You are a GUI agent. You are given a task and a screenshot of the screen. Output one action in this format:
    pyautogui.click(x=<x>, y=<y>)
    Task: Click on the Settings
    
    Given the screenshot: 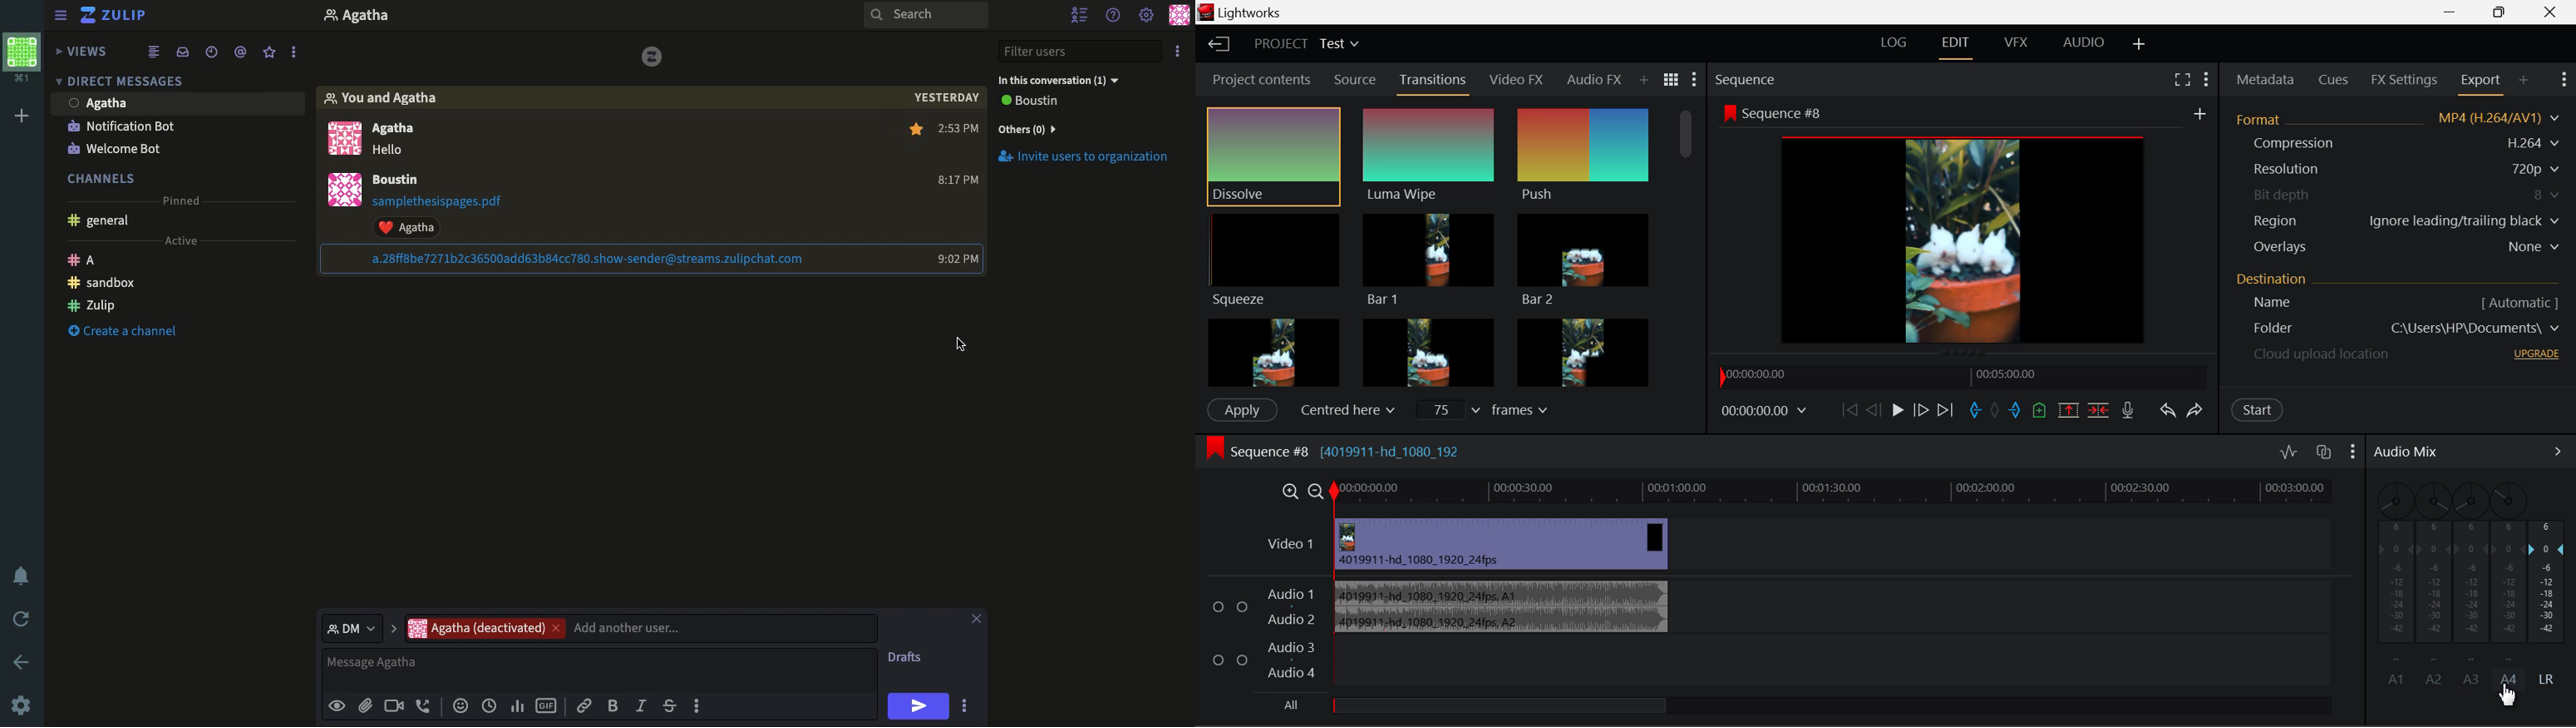 What is the action you would take?
    pyautogui.click(x=22, y=706)
    